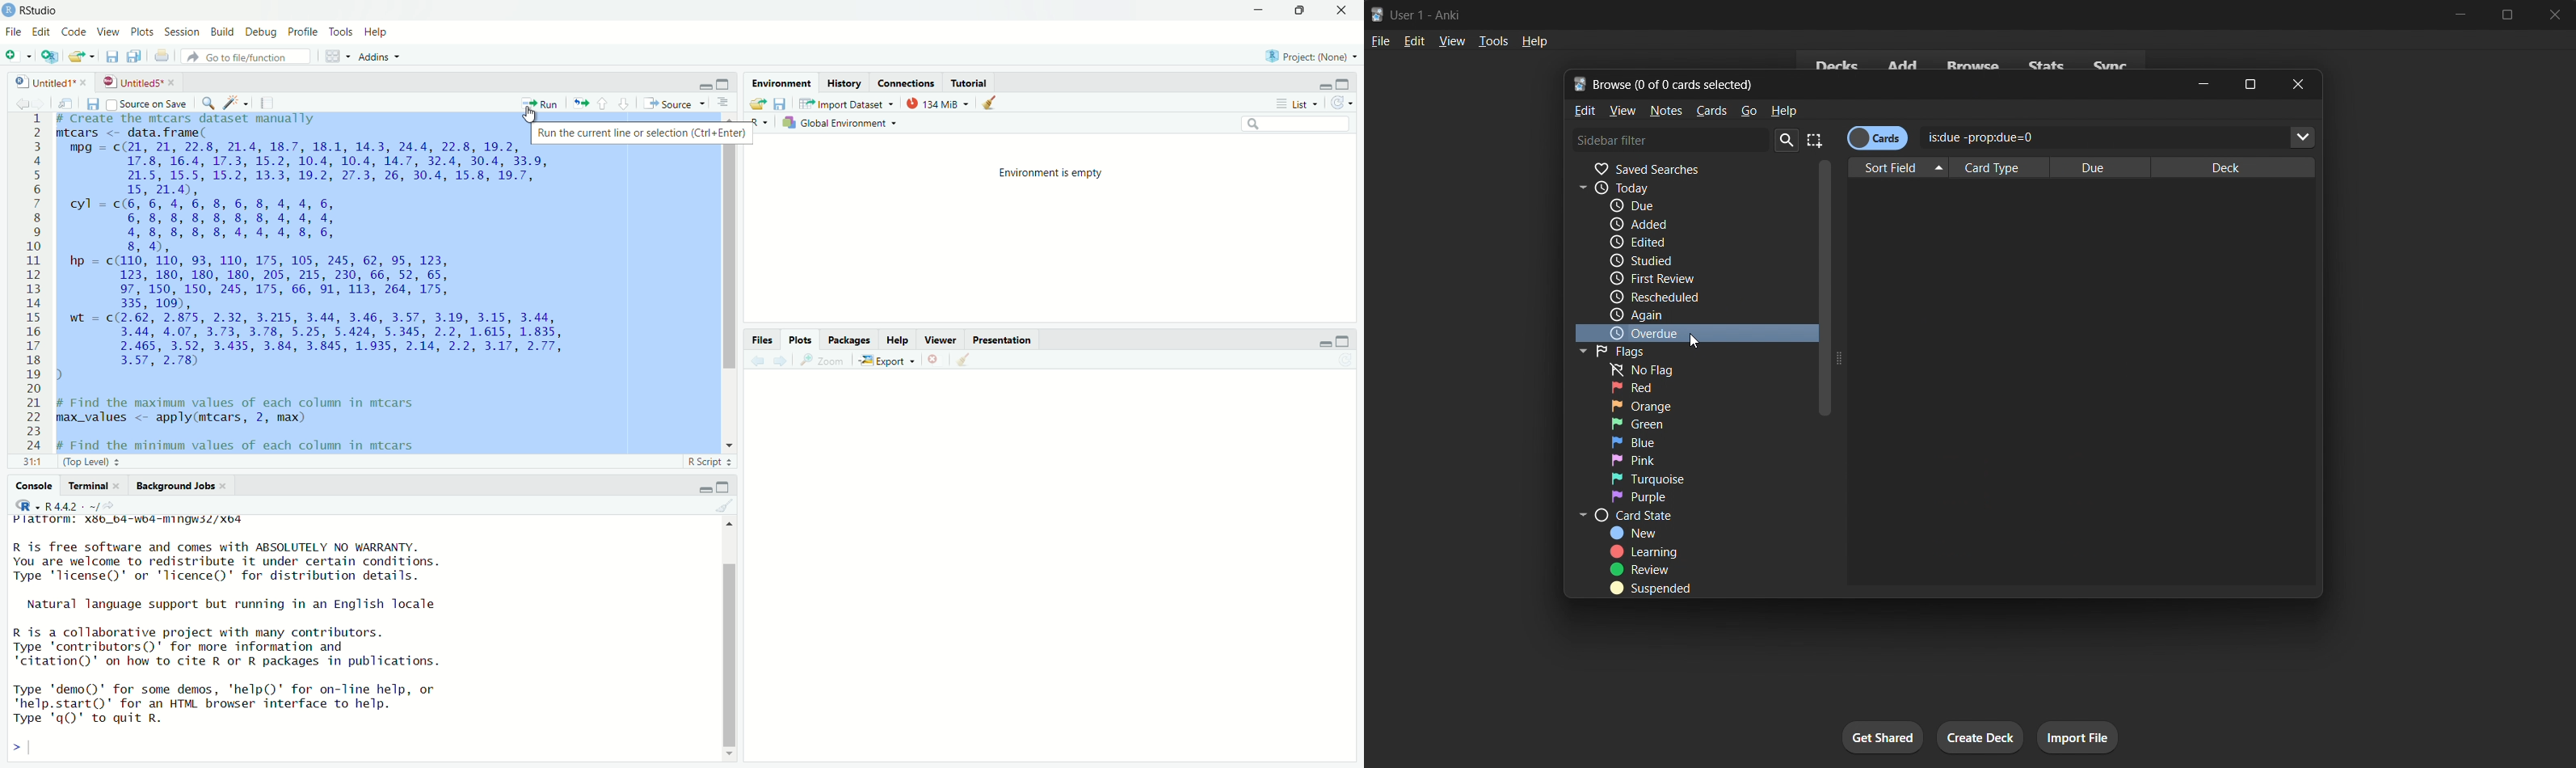 The width and height of the screenshot is (2576, 784). What do you see at coordinates (1694, 167) in the screenshot?
I see `saved searches` at bounding box center [1694, 167].